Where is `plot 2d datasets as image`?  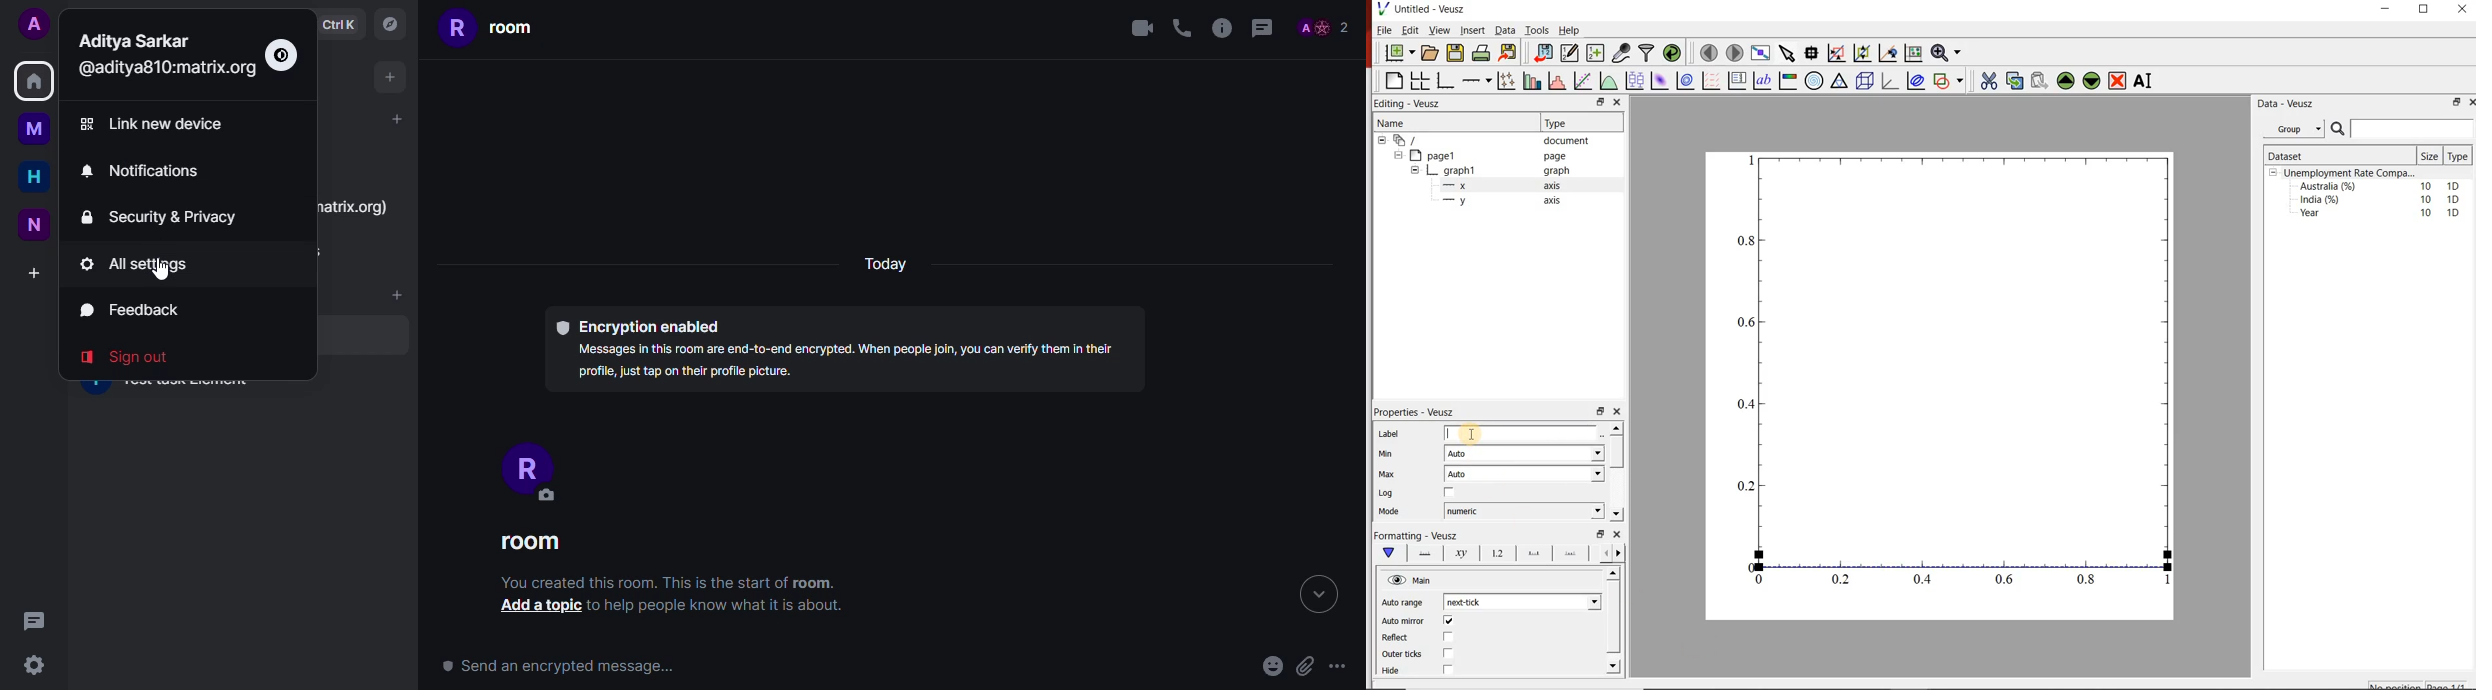 plot 2d datasets as image is located at coordinates (1659, 81).